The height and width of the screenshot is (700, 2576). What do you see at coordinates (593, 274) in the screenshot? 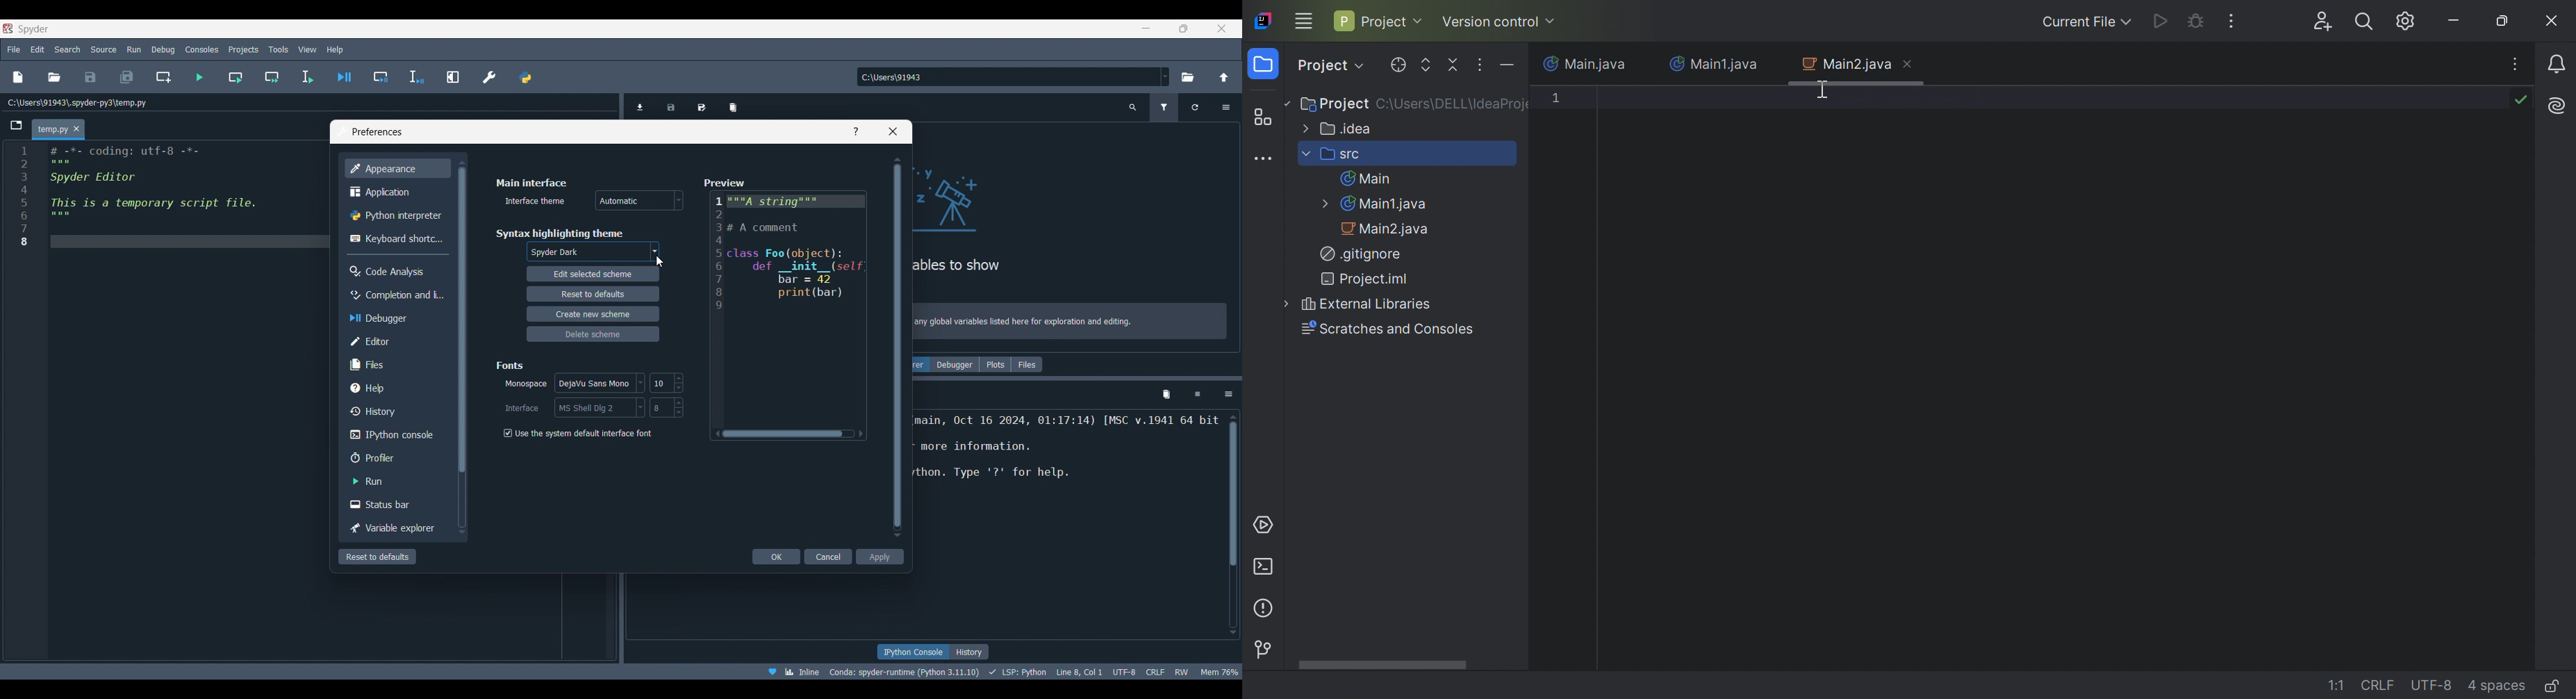
I see `edit selected theme` at bounding box center [593, 274].